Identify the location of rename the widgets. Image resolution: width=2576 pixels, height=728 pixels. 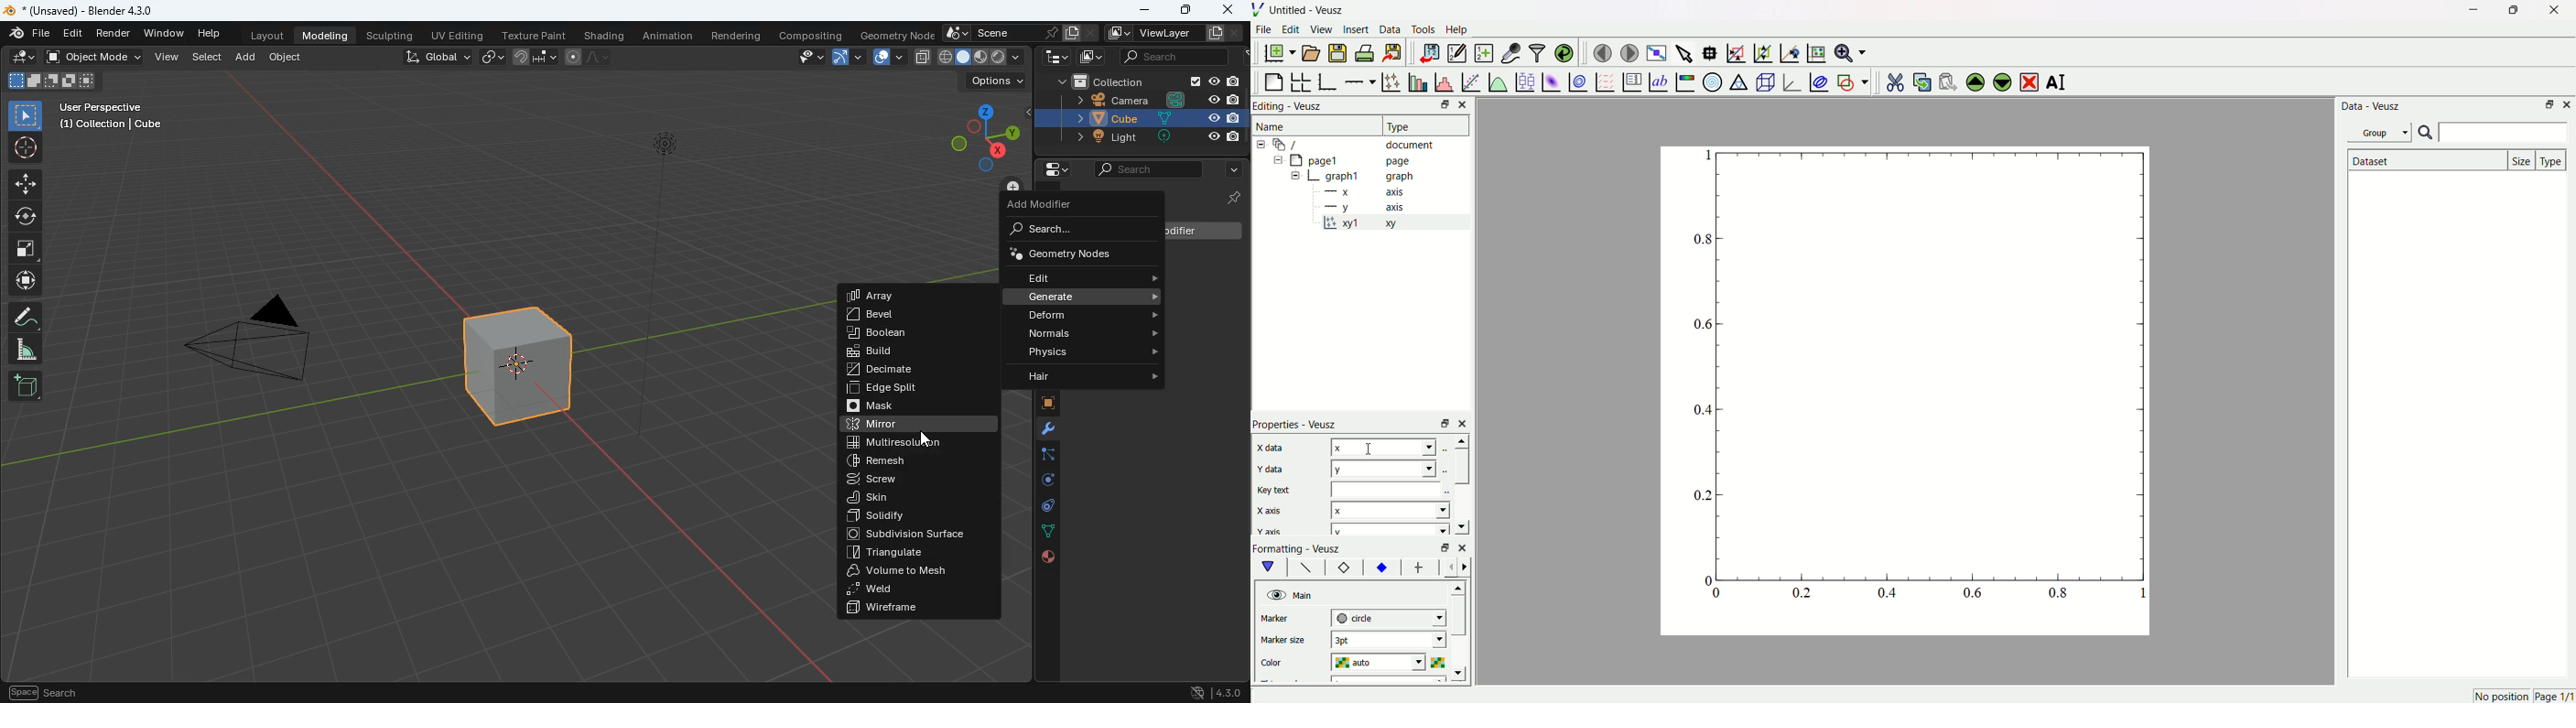
(2058, 83).